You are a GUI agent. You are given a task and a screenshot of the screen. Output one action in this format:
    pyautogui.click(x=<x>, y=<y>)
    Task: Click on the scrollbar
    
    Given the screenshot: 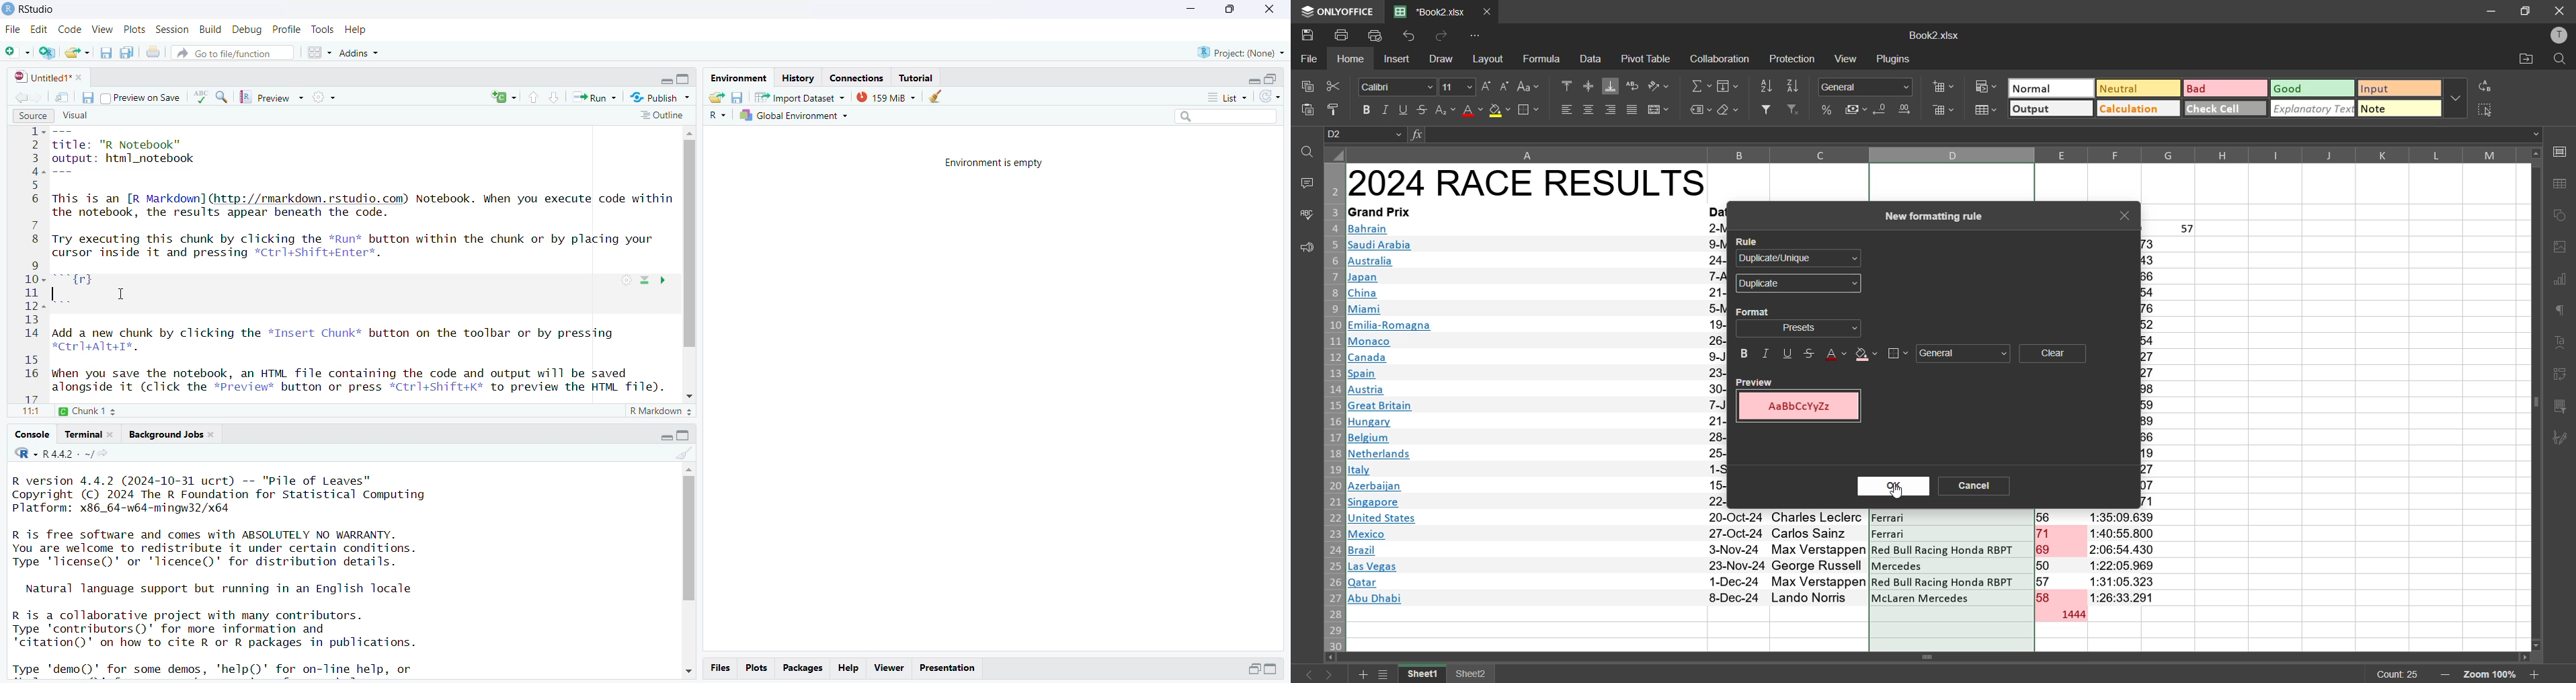 What is the action you would take?
    pyautogui.click(x=688, y=571)
    